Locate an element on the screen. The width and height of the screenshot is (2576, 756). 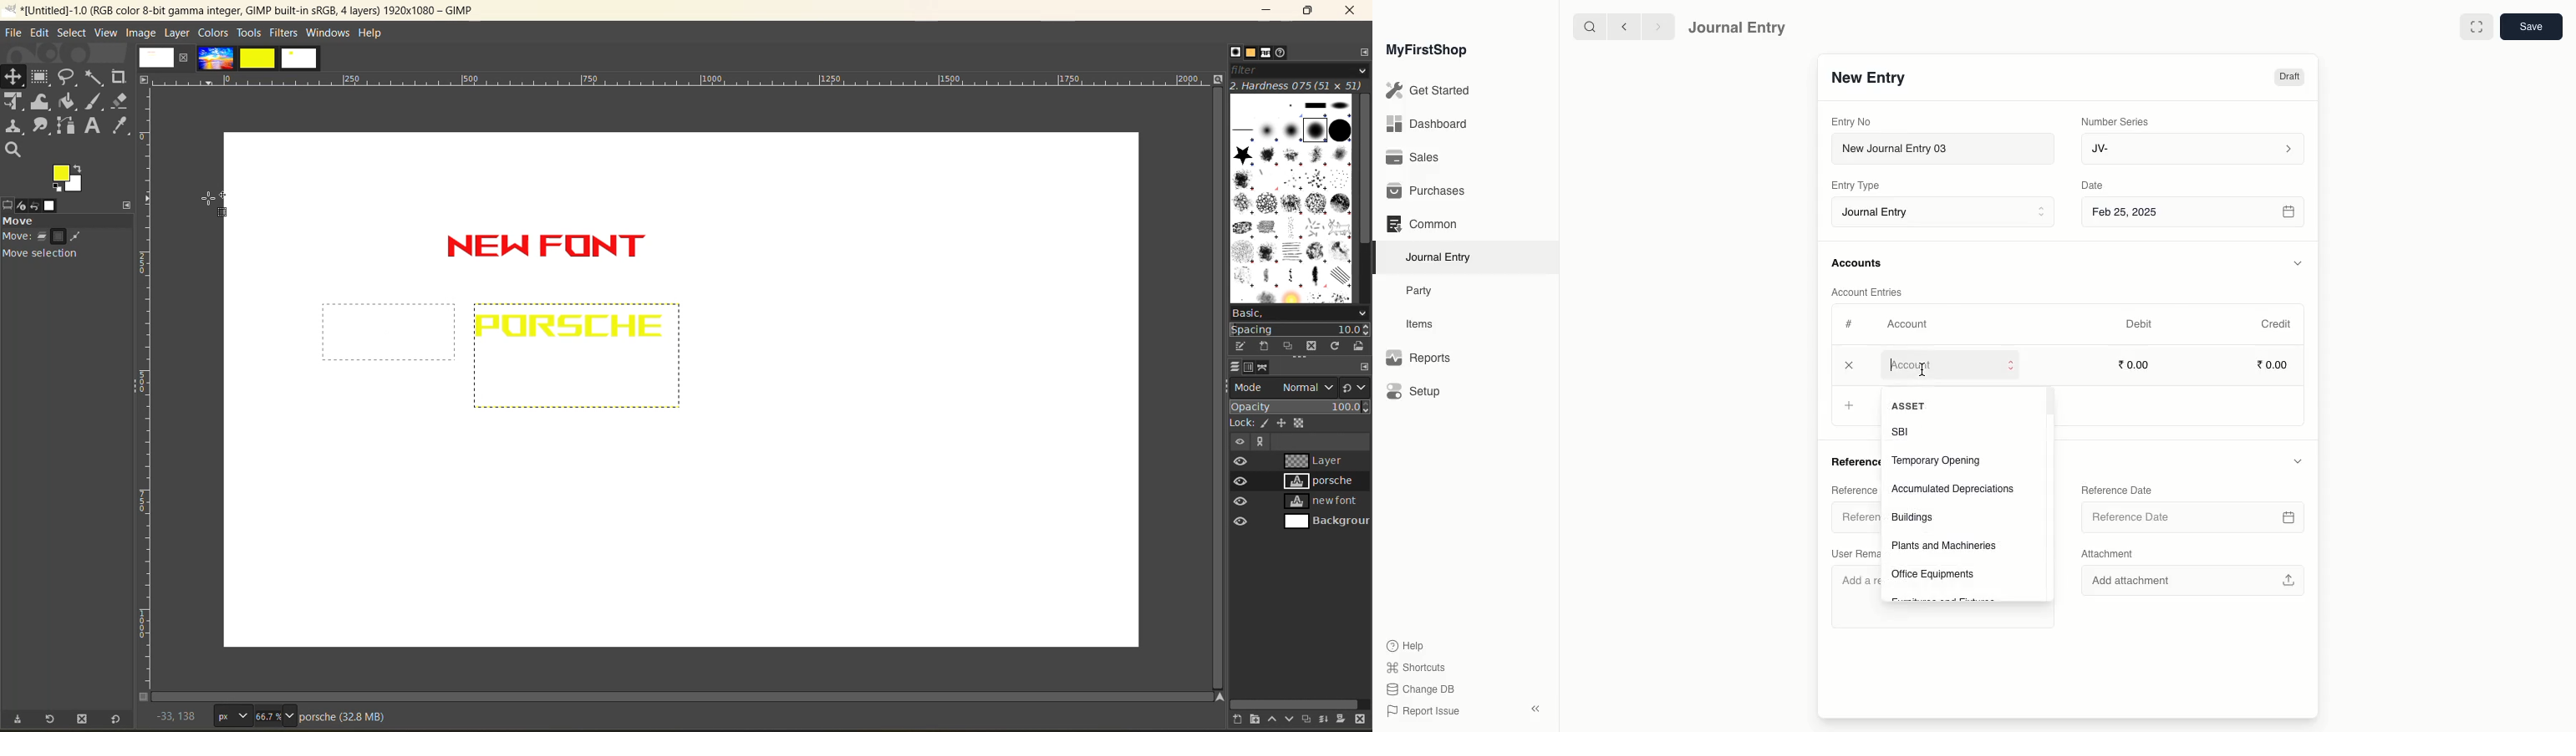
ASSET is located at coordinates (1909, 405).